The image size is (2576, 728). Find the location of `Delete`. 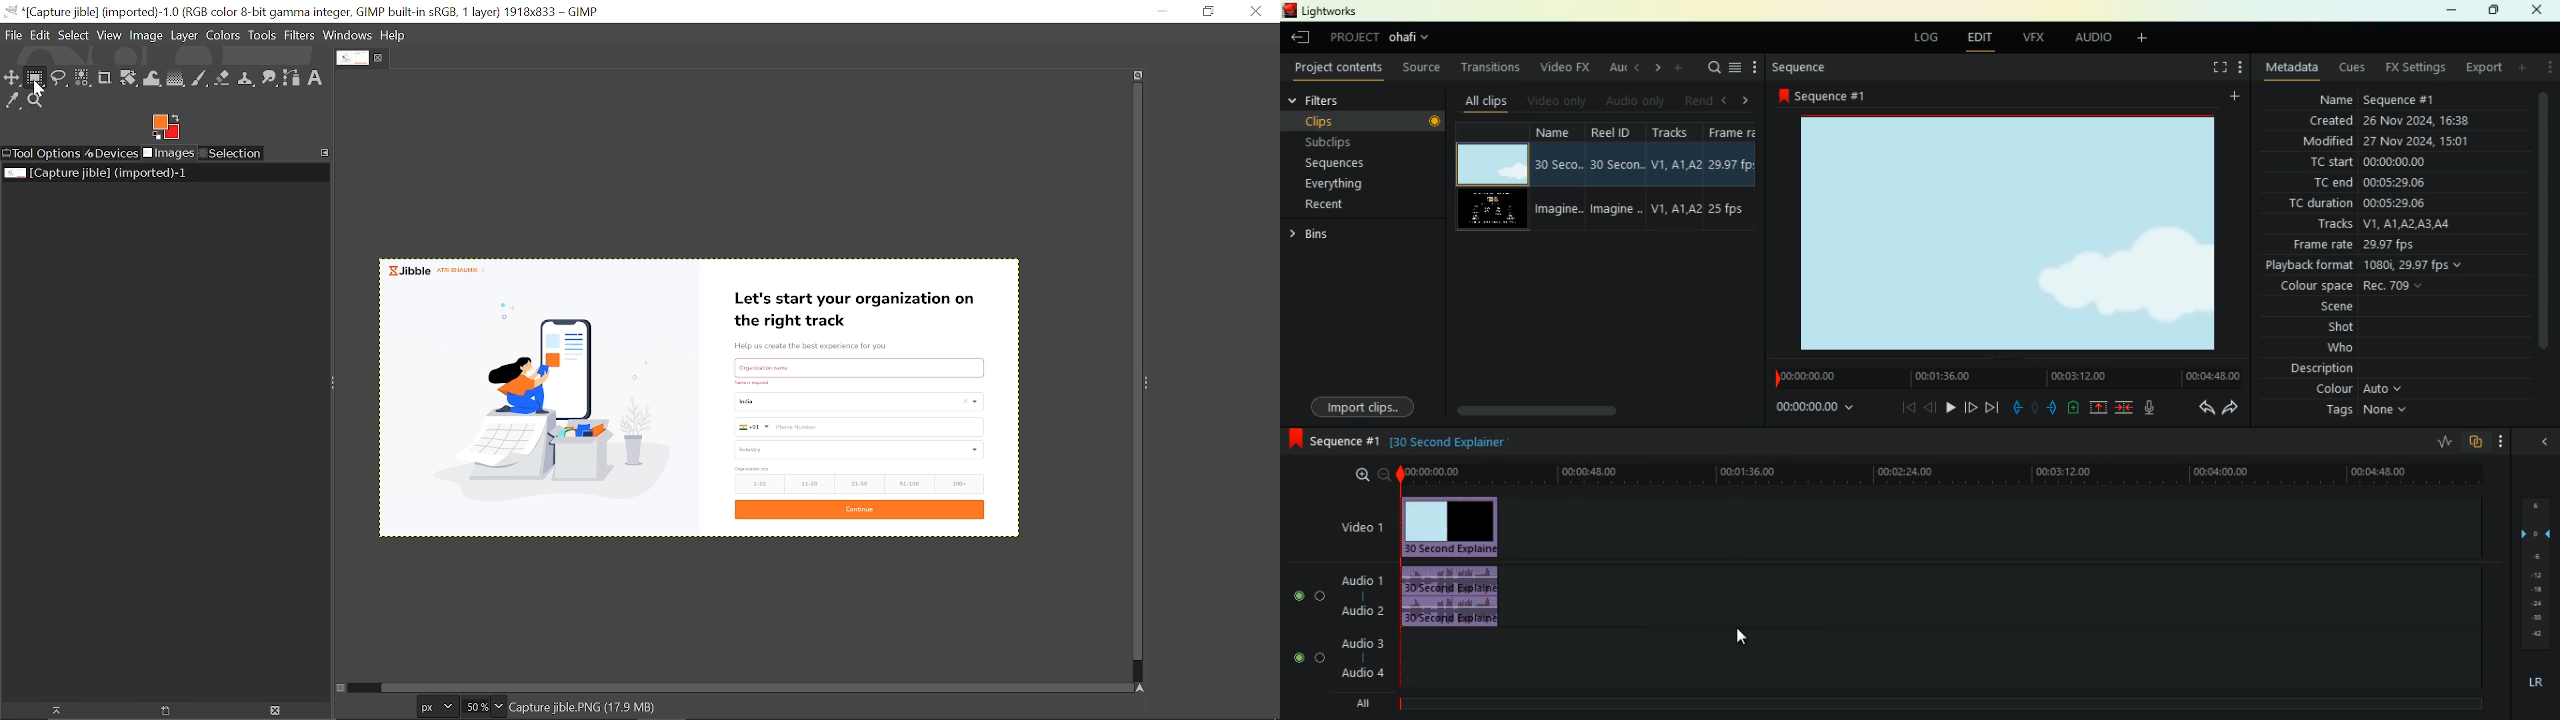

Delete is located at coordinates (275, 710).